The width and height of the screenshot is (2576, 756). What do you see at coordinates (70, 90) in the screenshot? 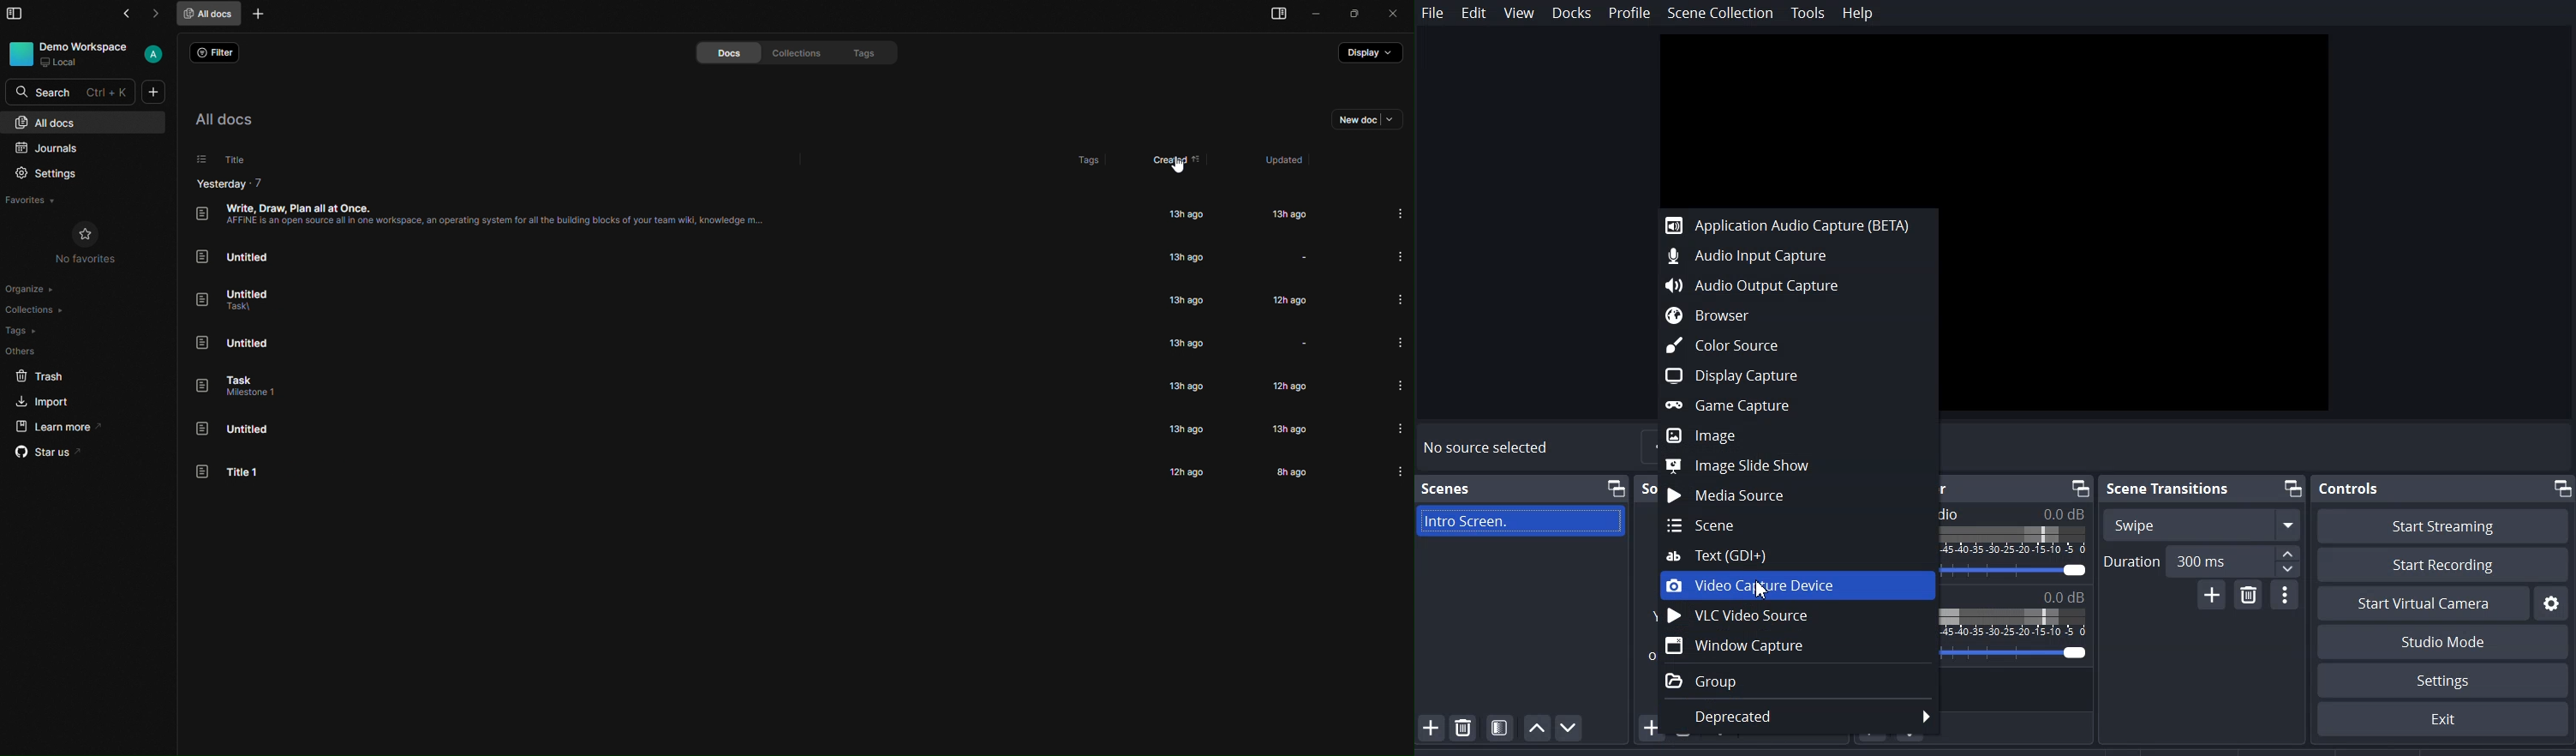
I see `search` at bounding box center [70, 90].